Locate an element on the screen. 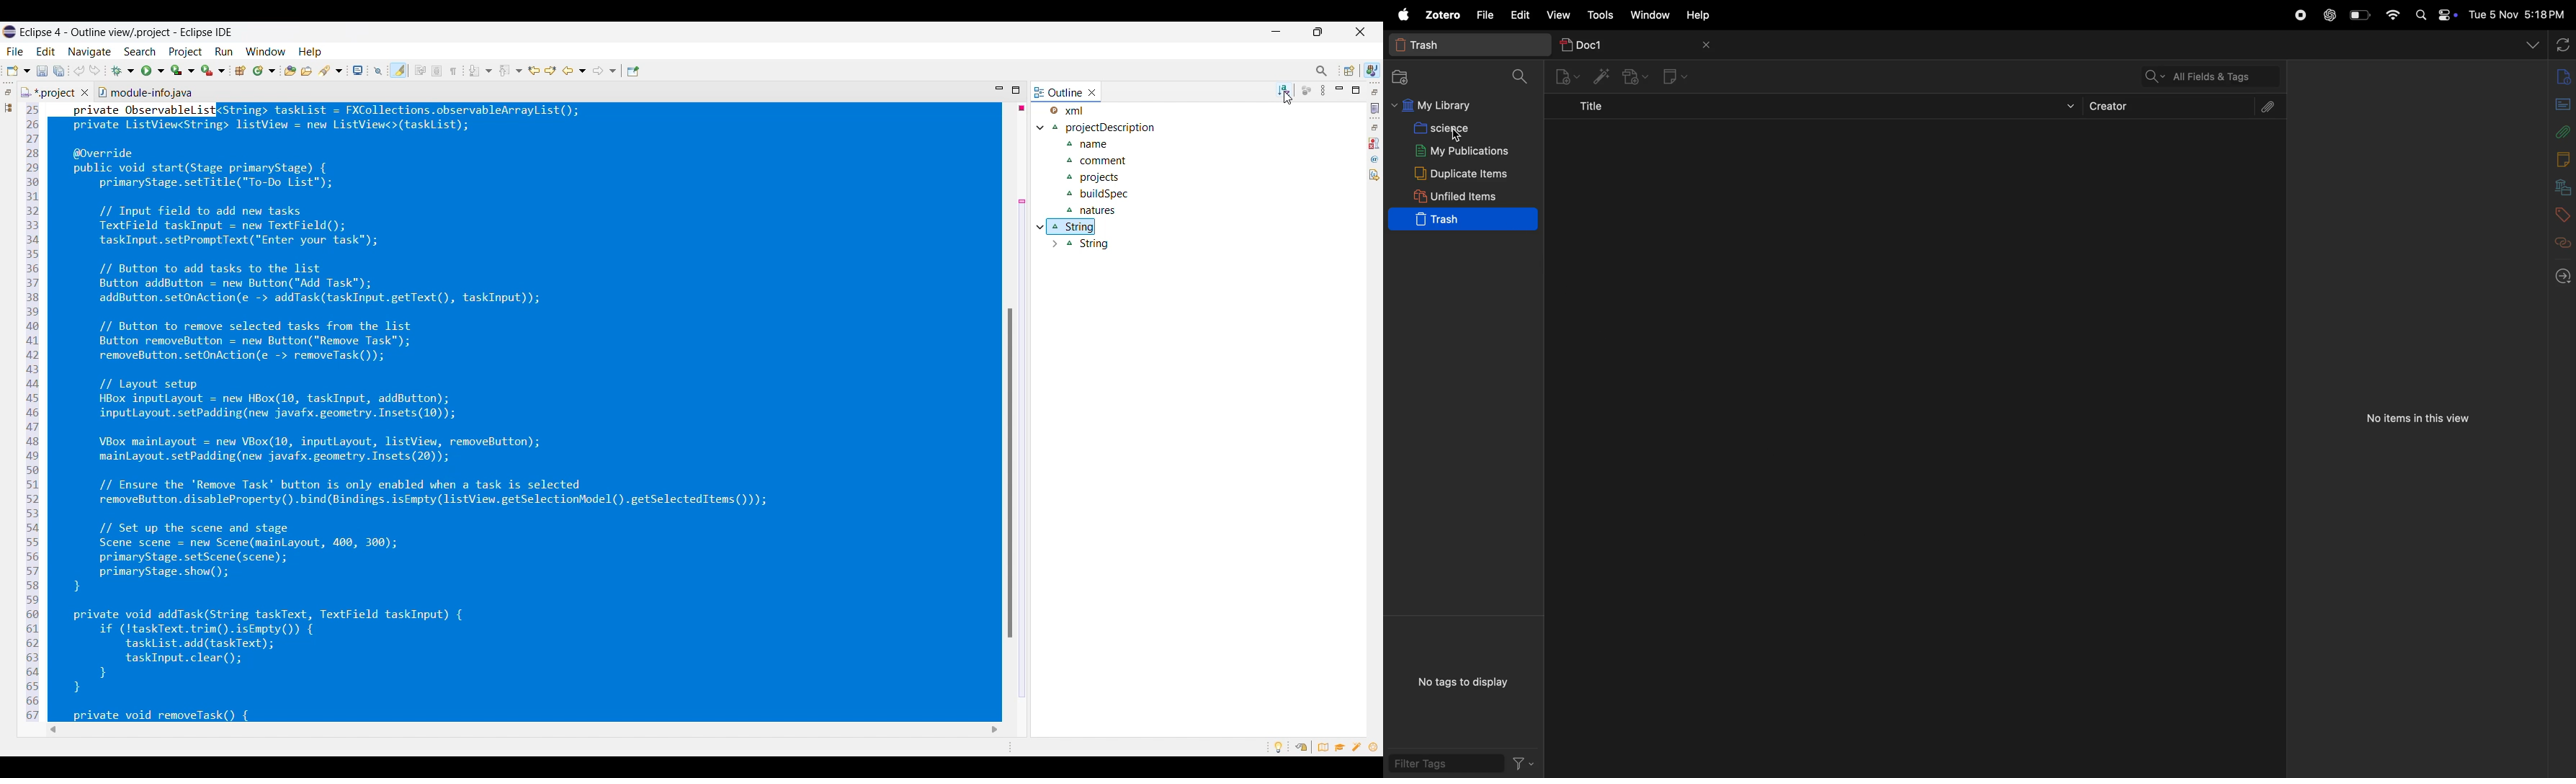  File menu is located at coordinates (14, 52).